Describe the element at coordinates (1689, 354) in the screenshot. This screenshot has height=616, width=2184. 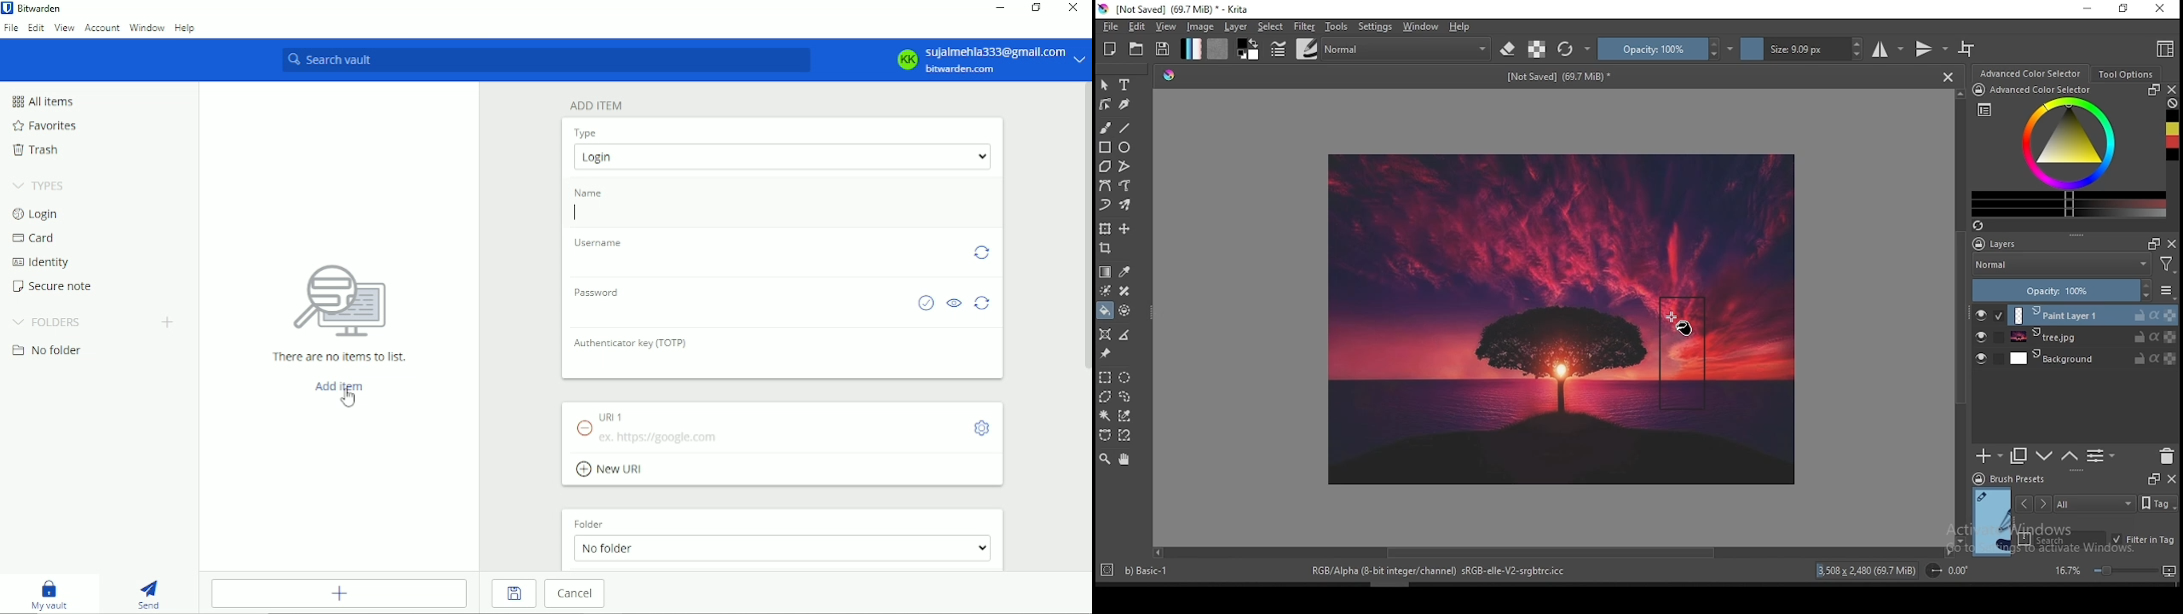
I see `shape created` at that location.